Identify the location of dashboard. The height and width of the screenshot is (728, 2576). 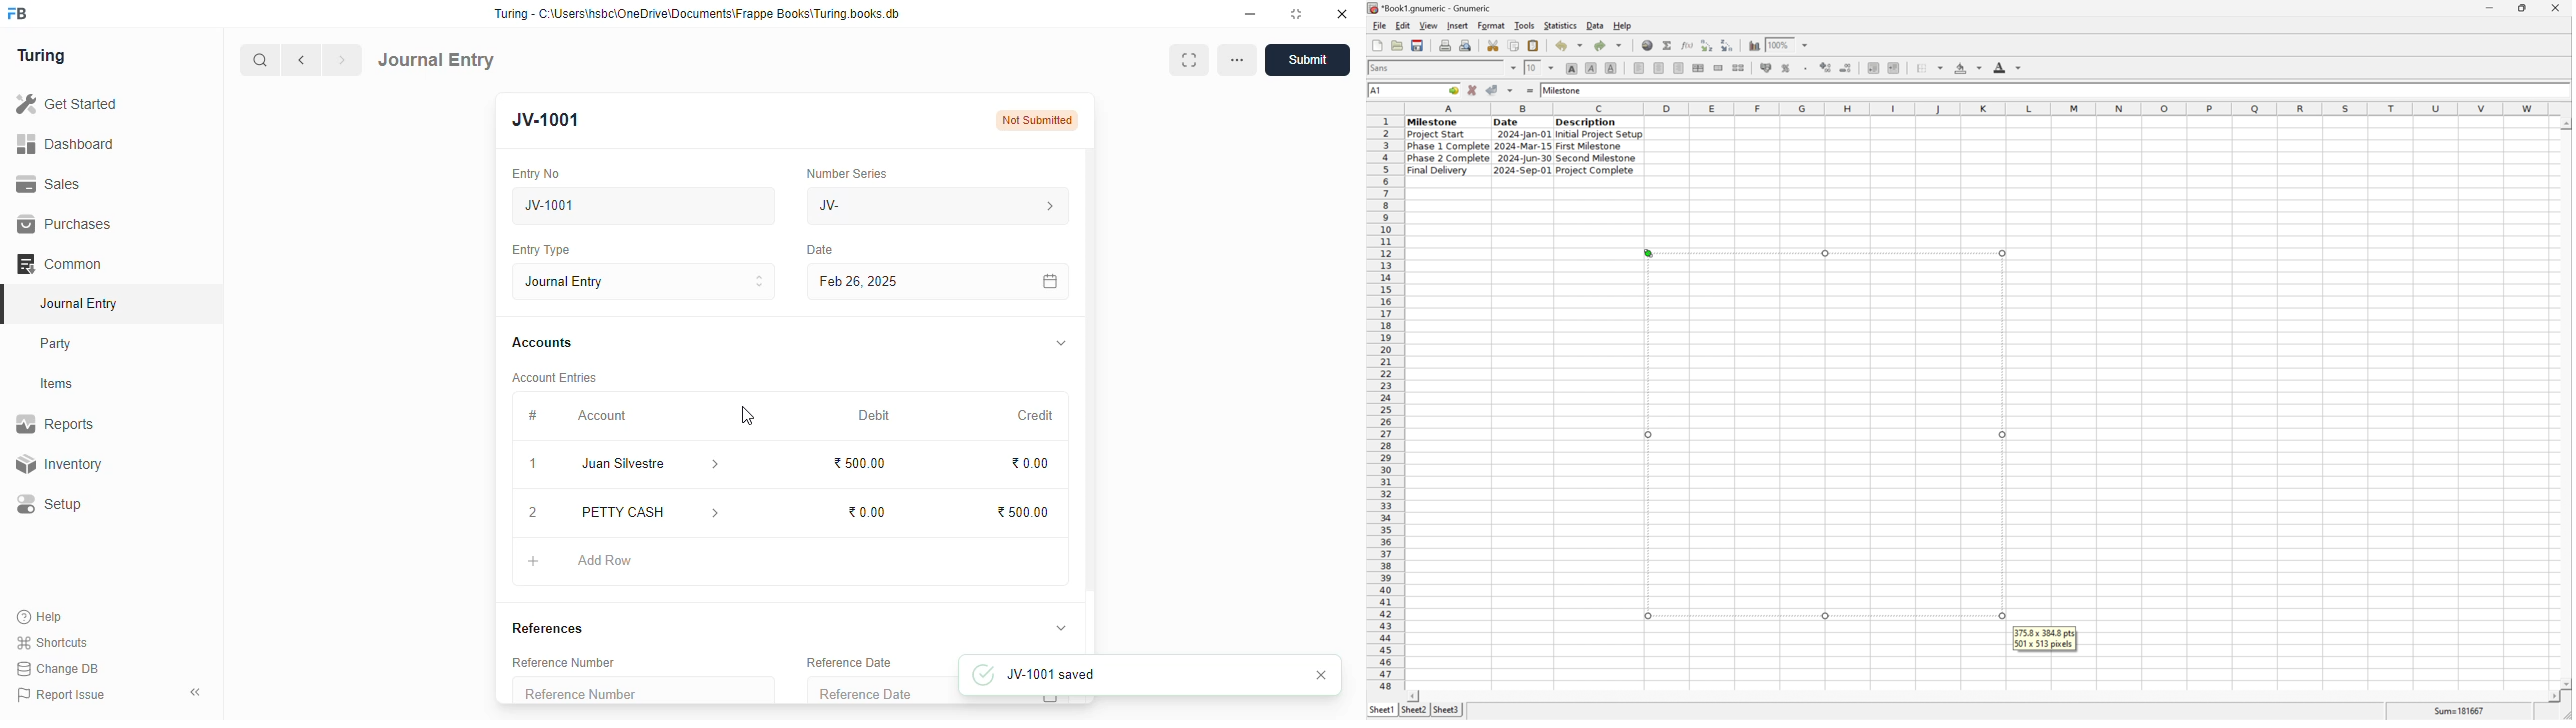
(66, 143).